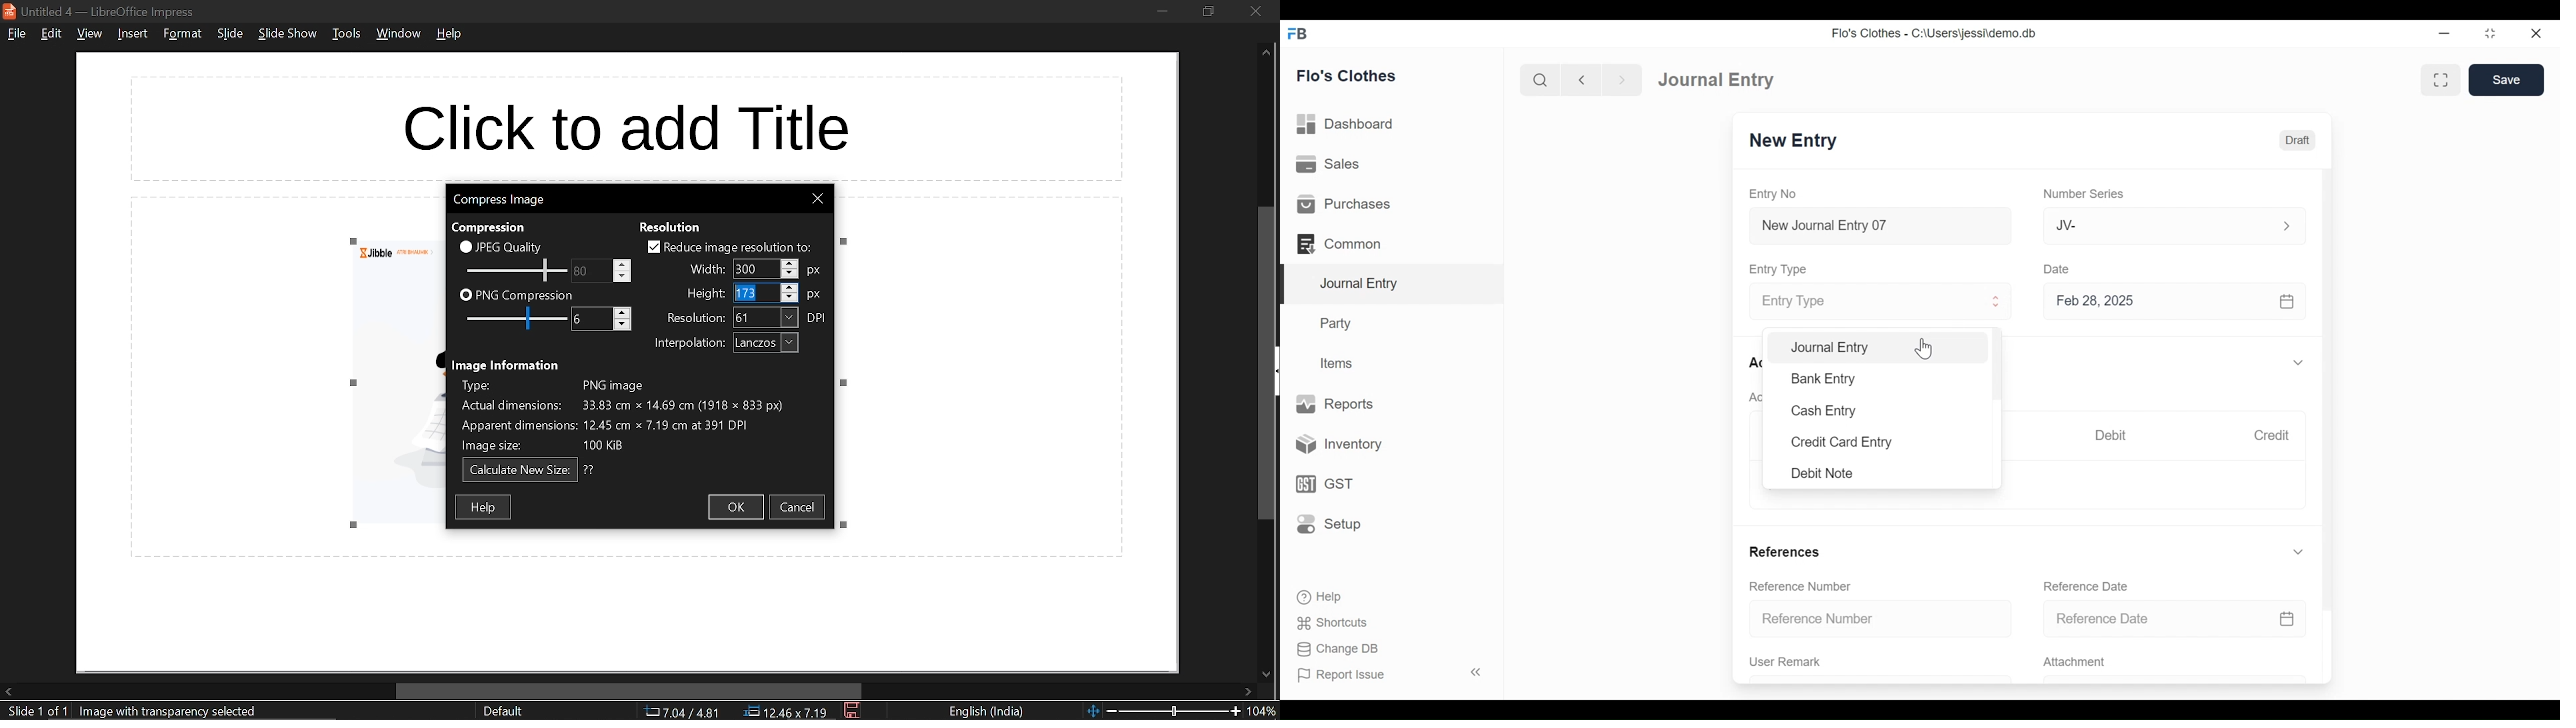 Image resolution: width=2576 pixels, height=728 pixels. I want to click on New Journal Entry 07, so click(1881, 228).